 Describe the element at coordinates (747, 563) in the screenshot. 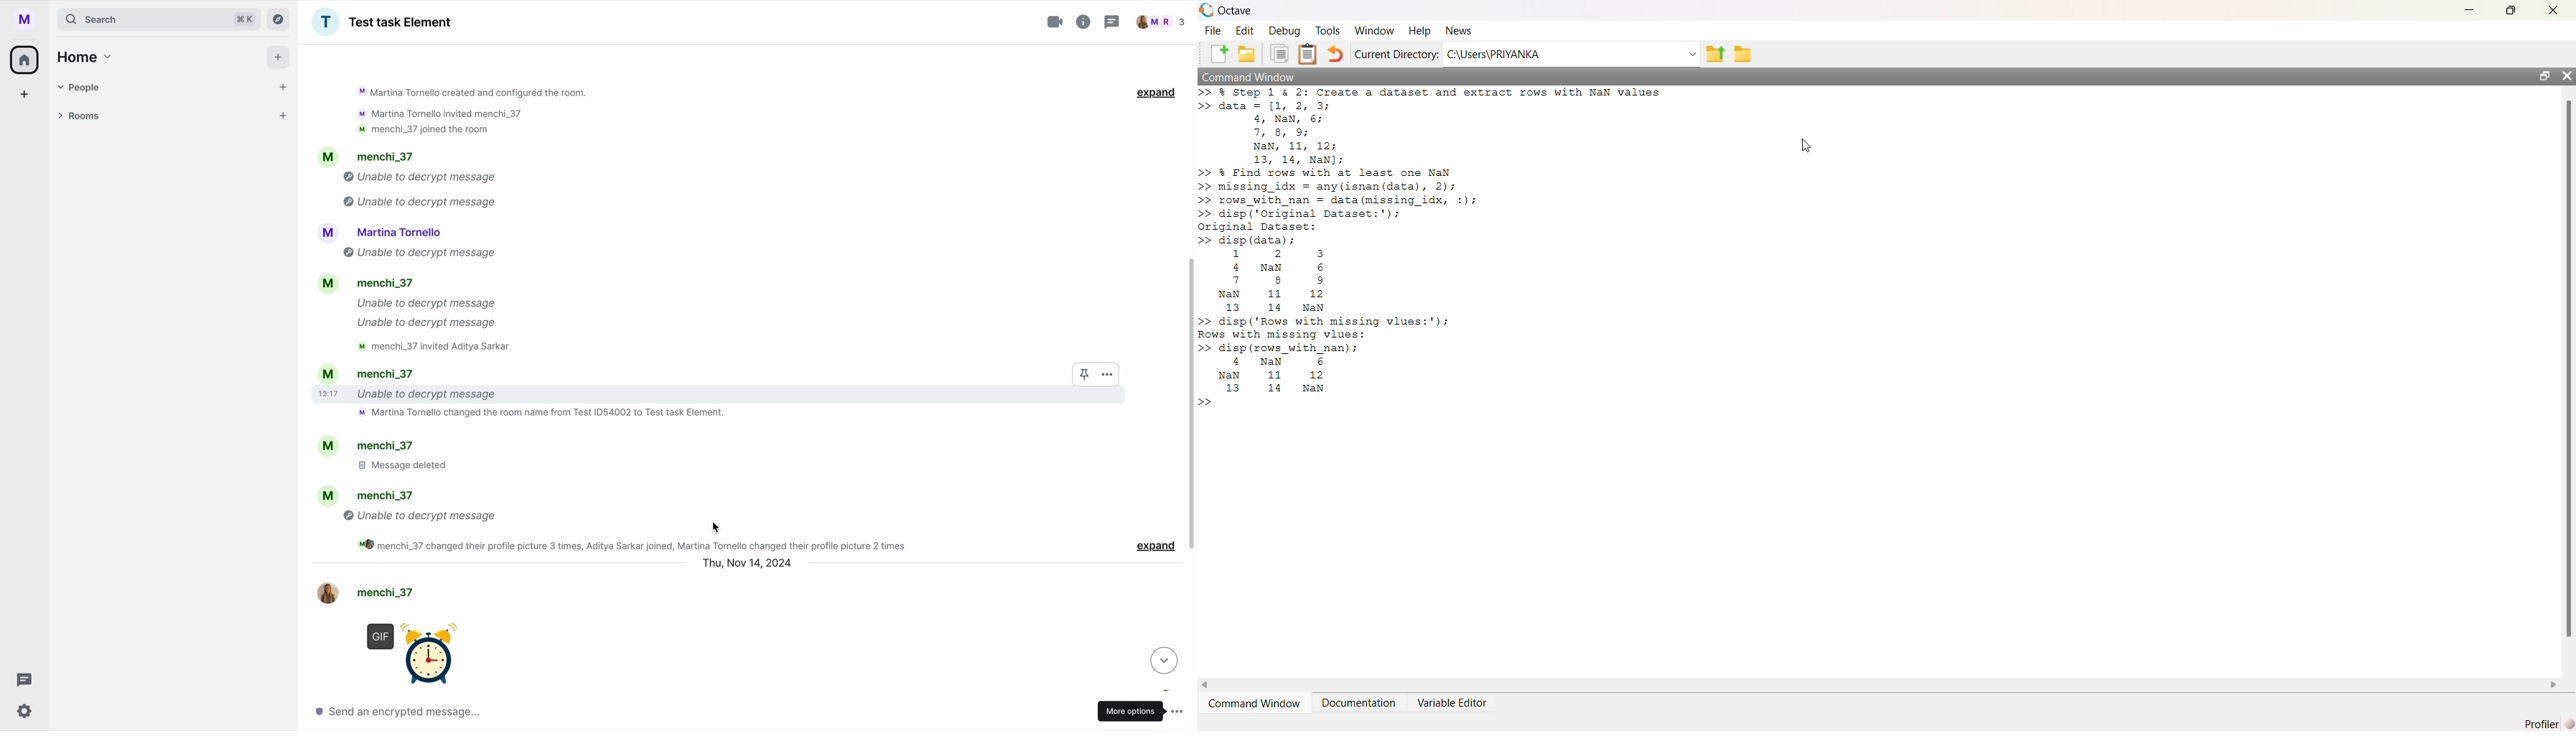

I see `date` at that location.